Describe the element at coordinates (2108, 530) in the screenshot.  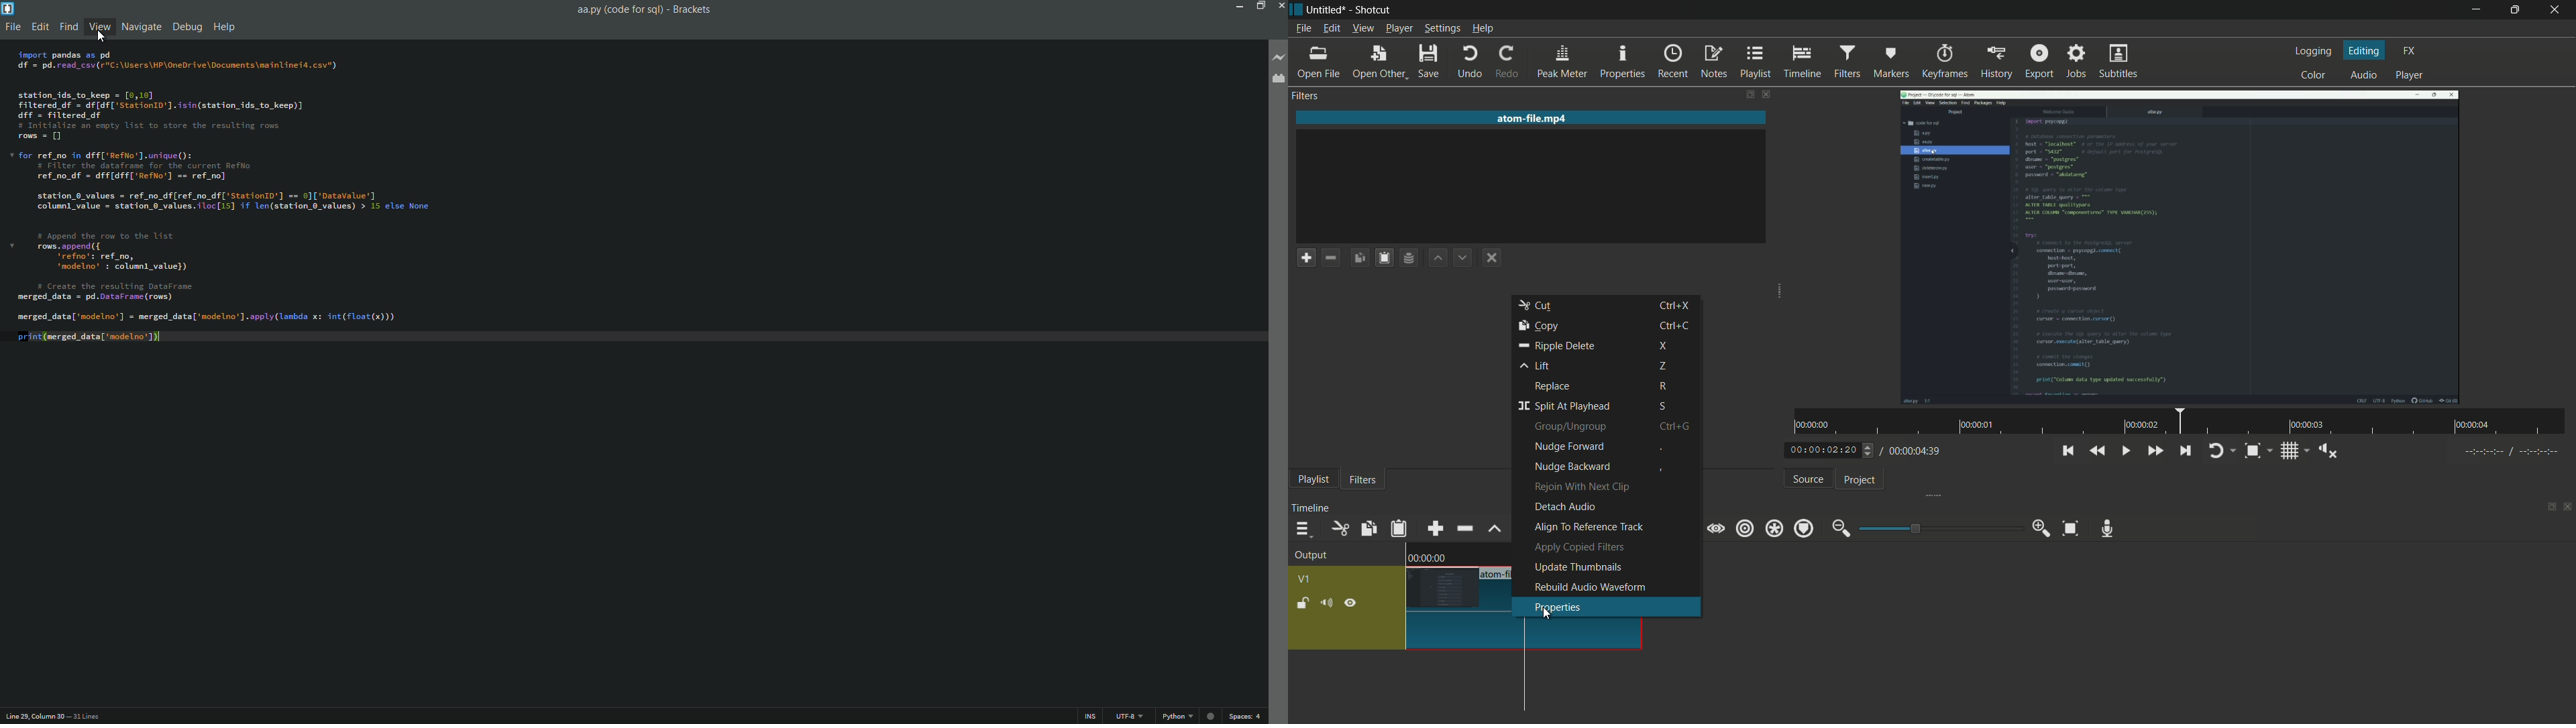
I see `record audio` at that location.